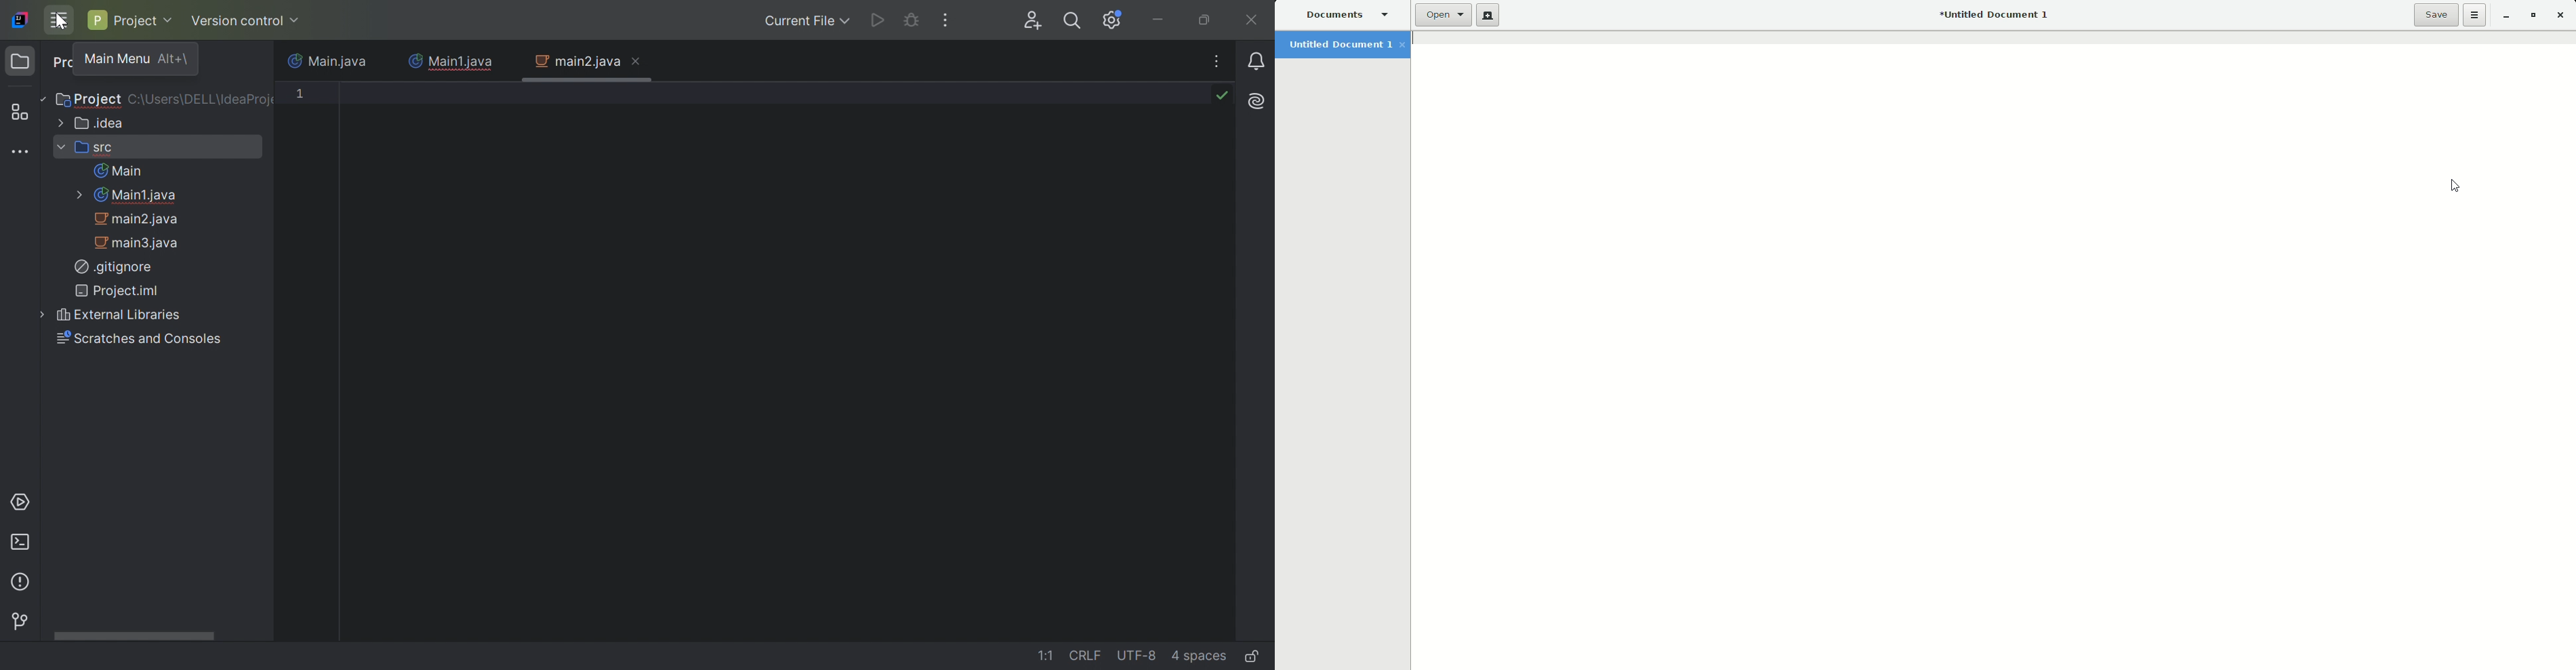 This screenshot has height=672, width=2576. What do you see at coordinates (1088, 656) in the screenshot?
I see `crlf` at bounding box center [1088, 656].